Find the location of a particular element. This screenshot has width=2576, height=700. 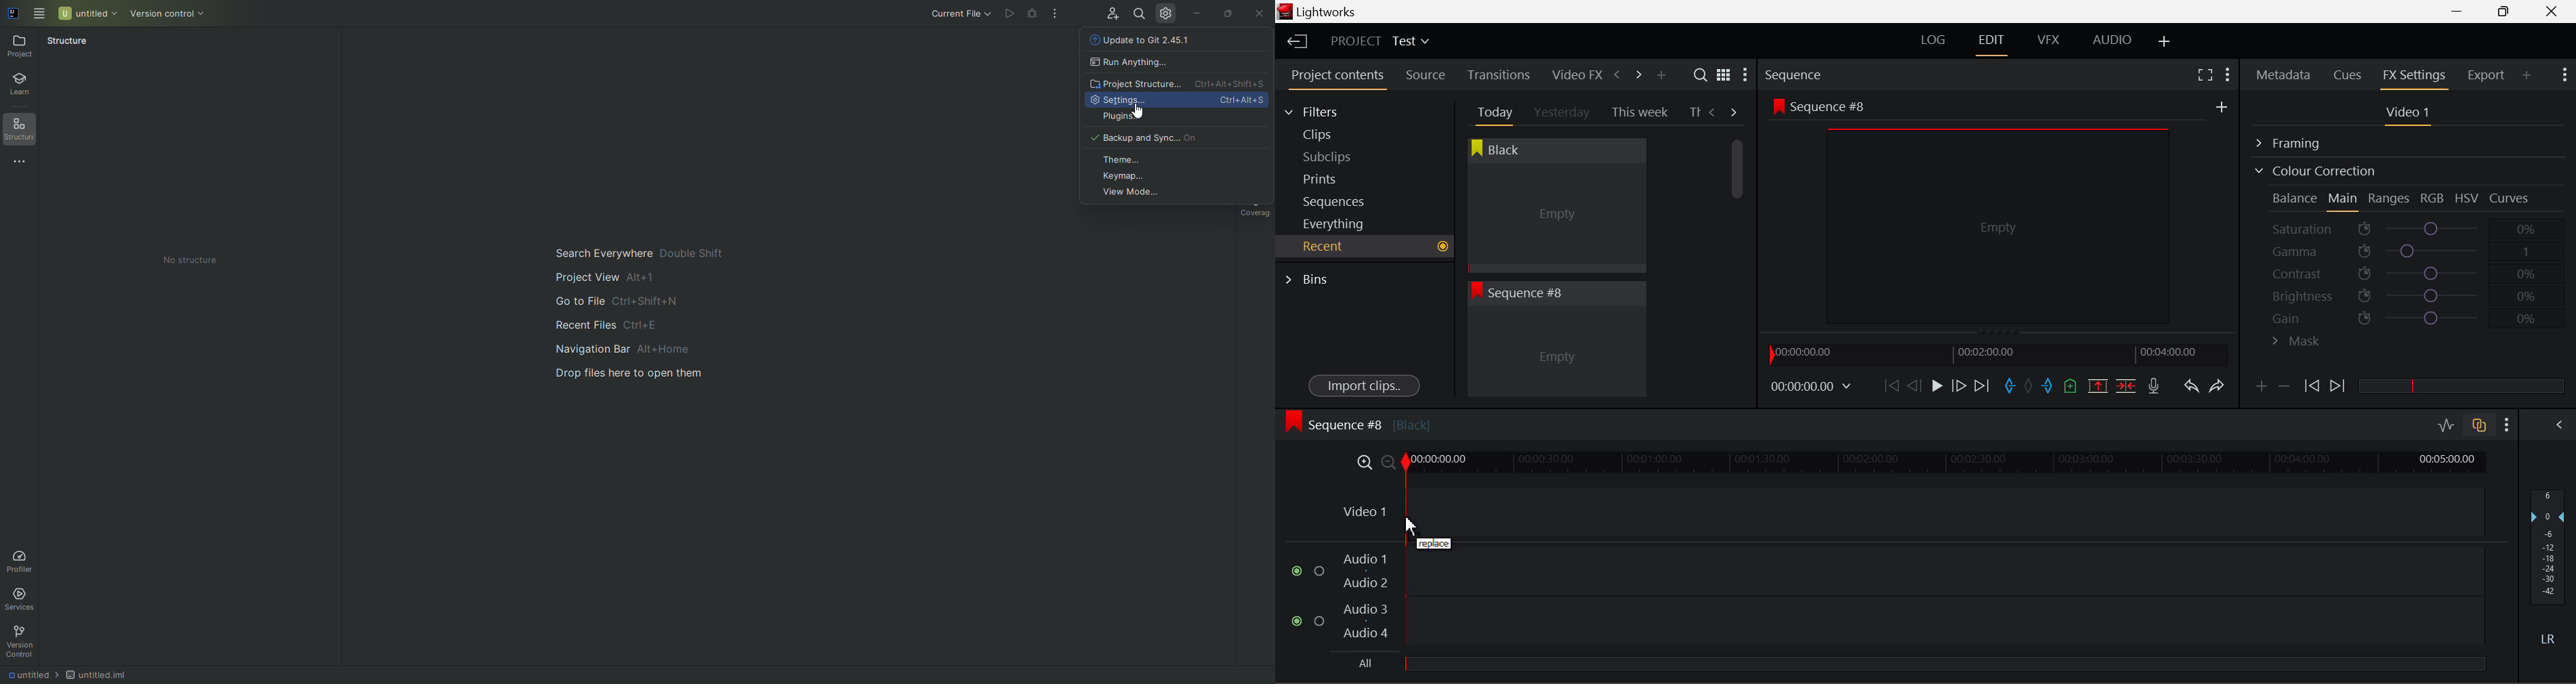

Video FX is located at coordinates (1573, 74).